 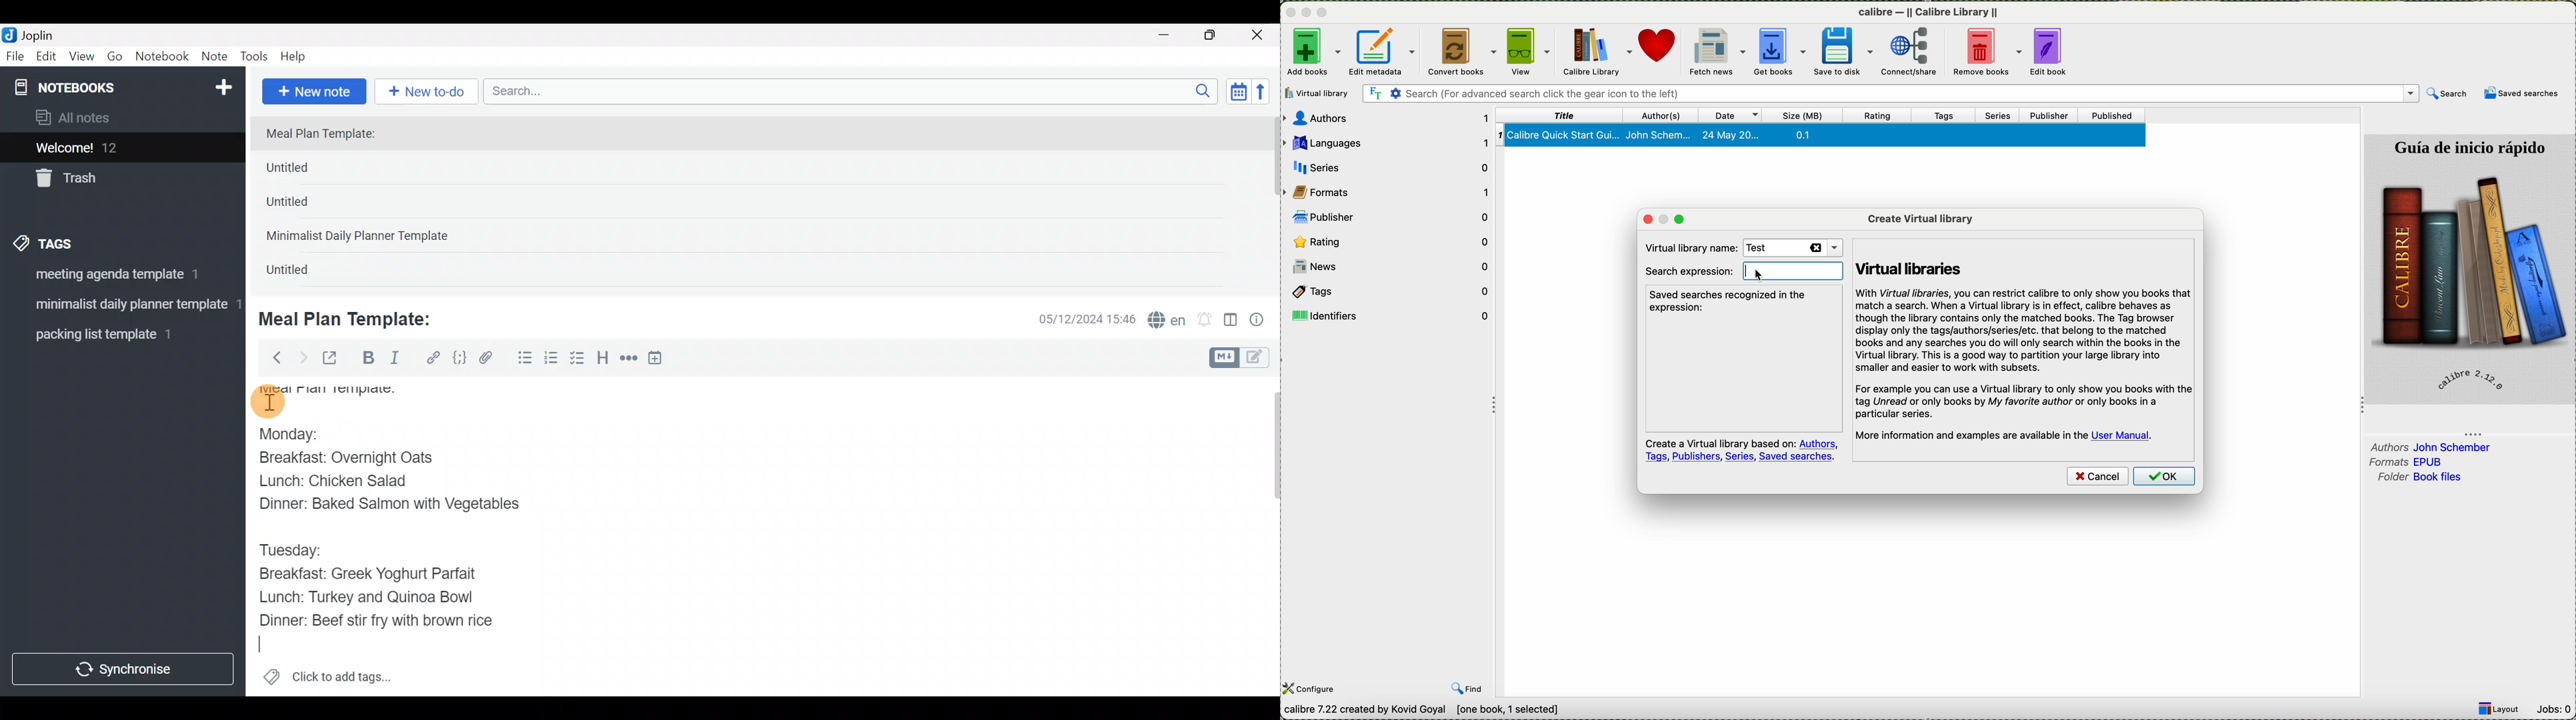 I want to click on Toggle sort order, so click(x=1238, y=92).